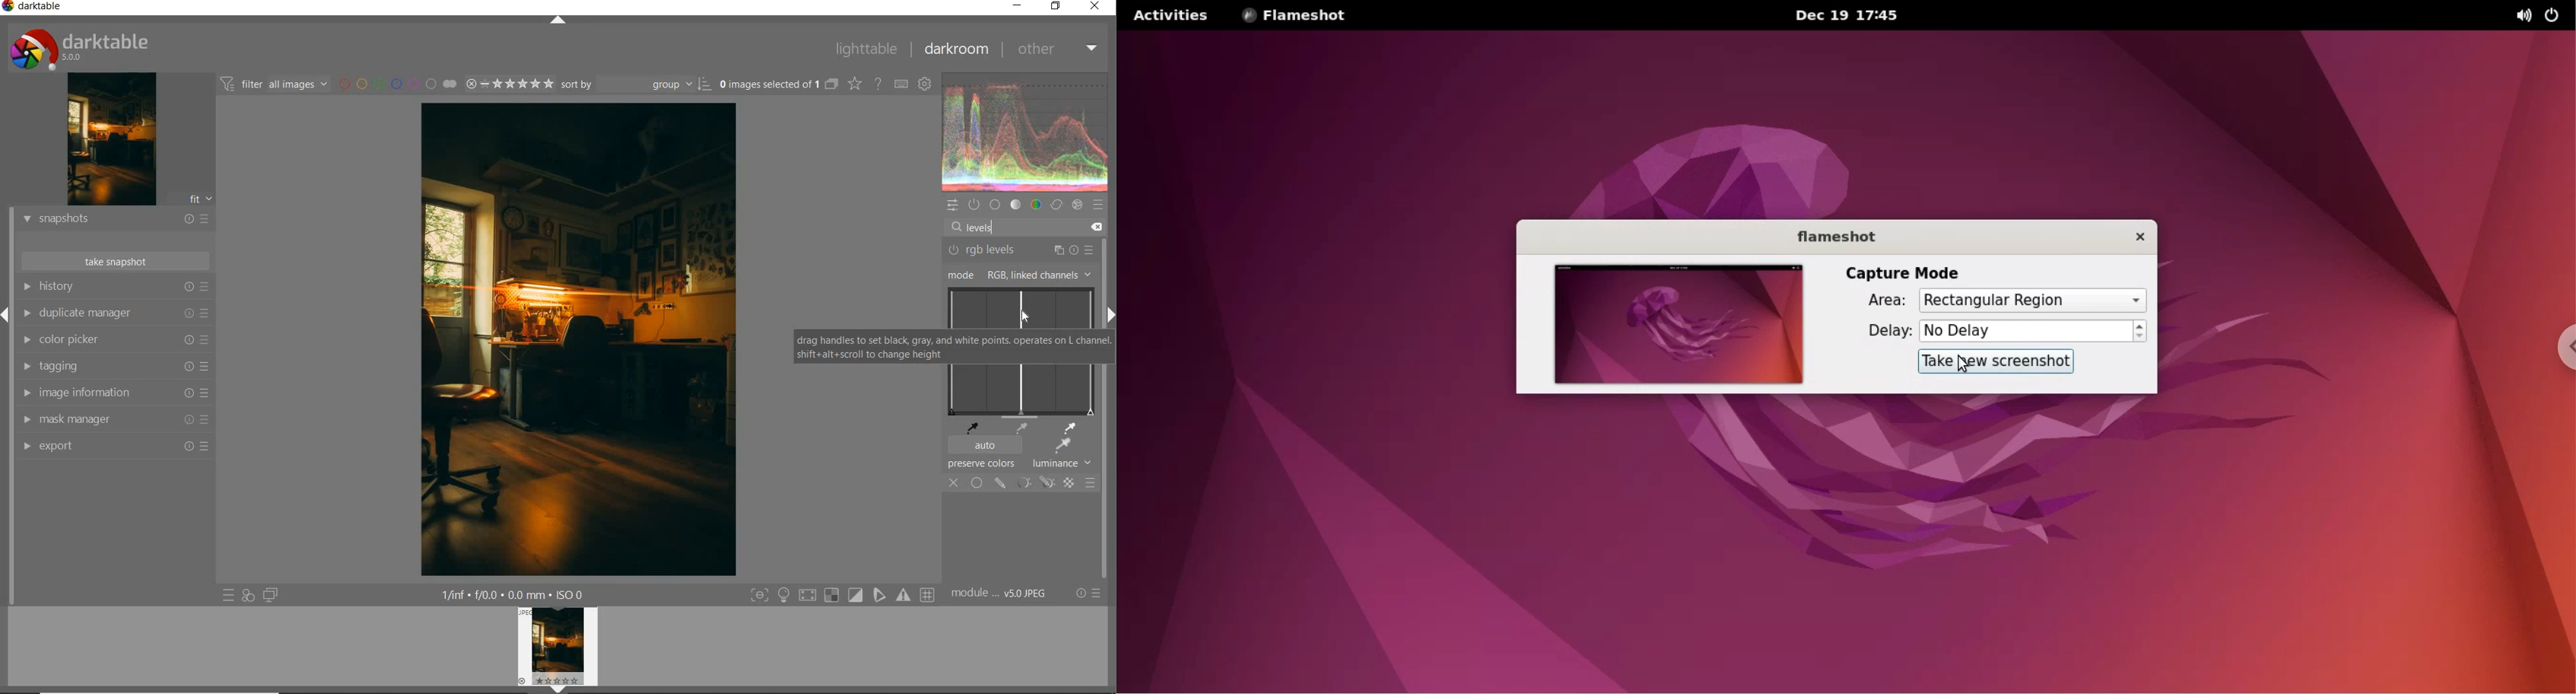 This screenshot has width=2576, height=700. I want to click on take snapshot, so click(117, 261).